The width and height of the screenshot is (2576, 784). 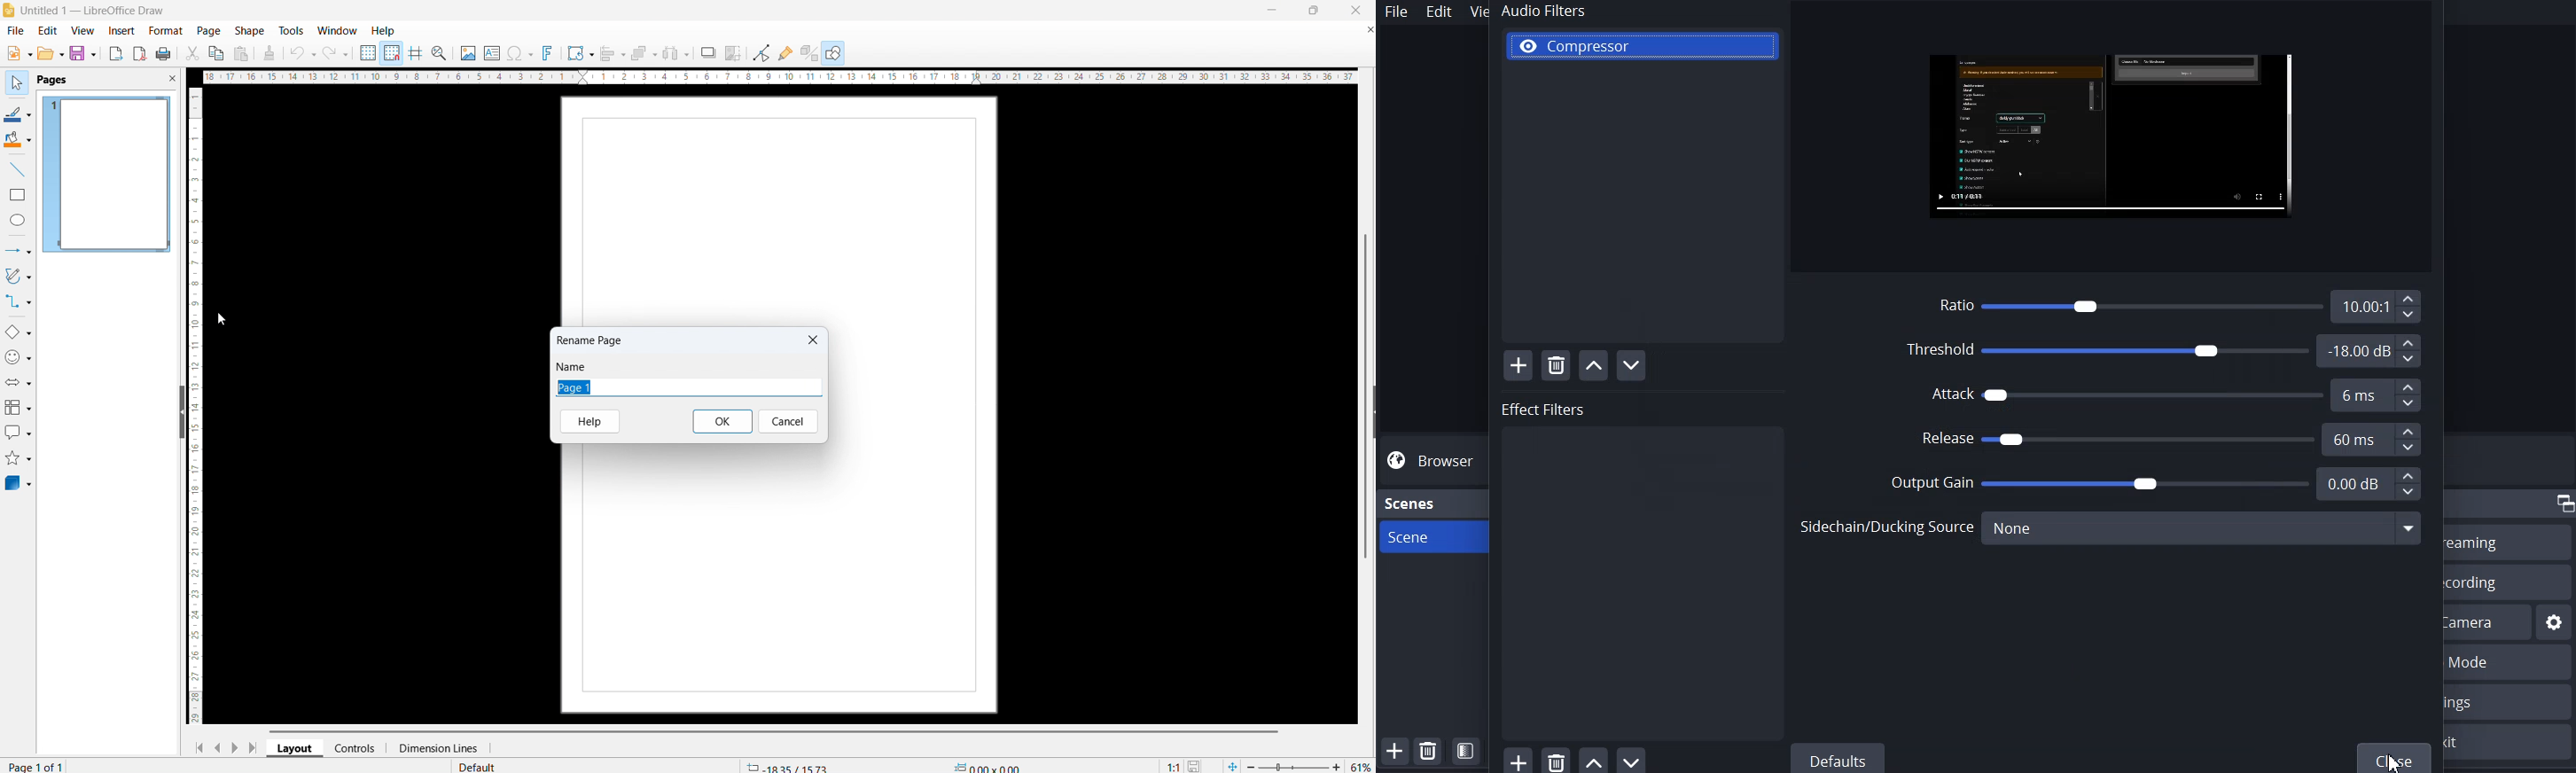 What do you see at coordinates (2393, 760) in the screenshot?
I see `Cursor` at bounding box center [2393, 760].